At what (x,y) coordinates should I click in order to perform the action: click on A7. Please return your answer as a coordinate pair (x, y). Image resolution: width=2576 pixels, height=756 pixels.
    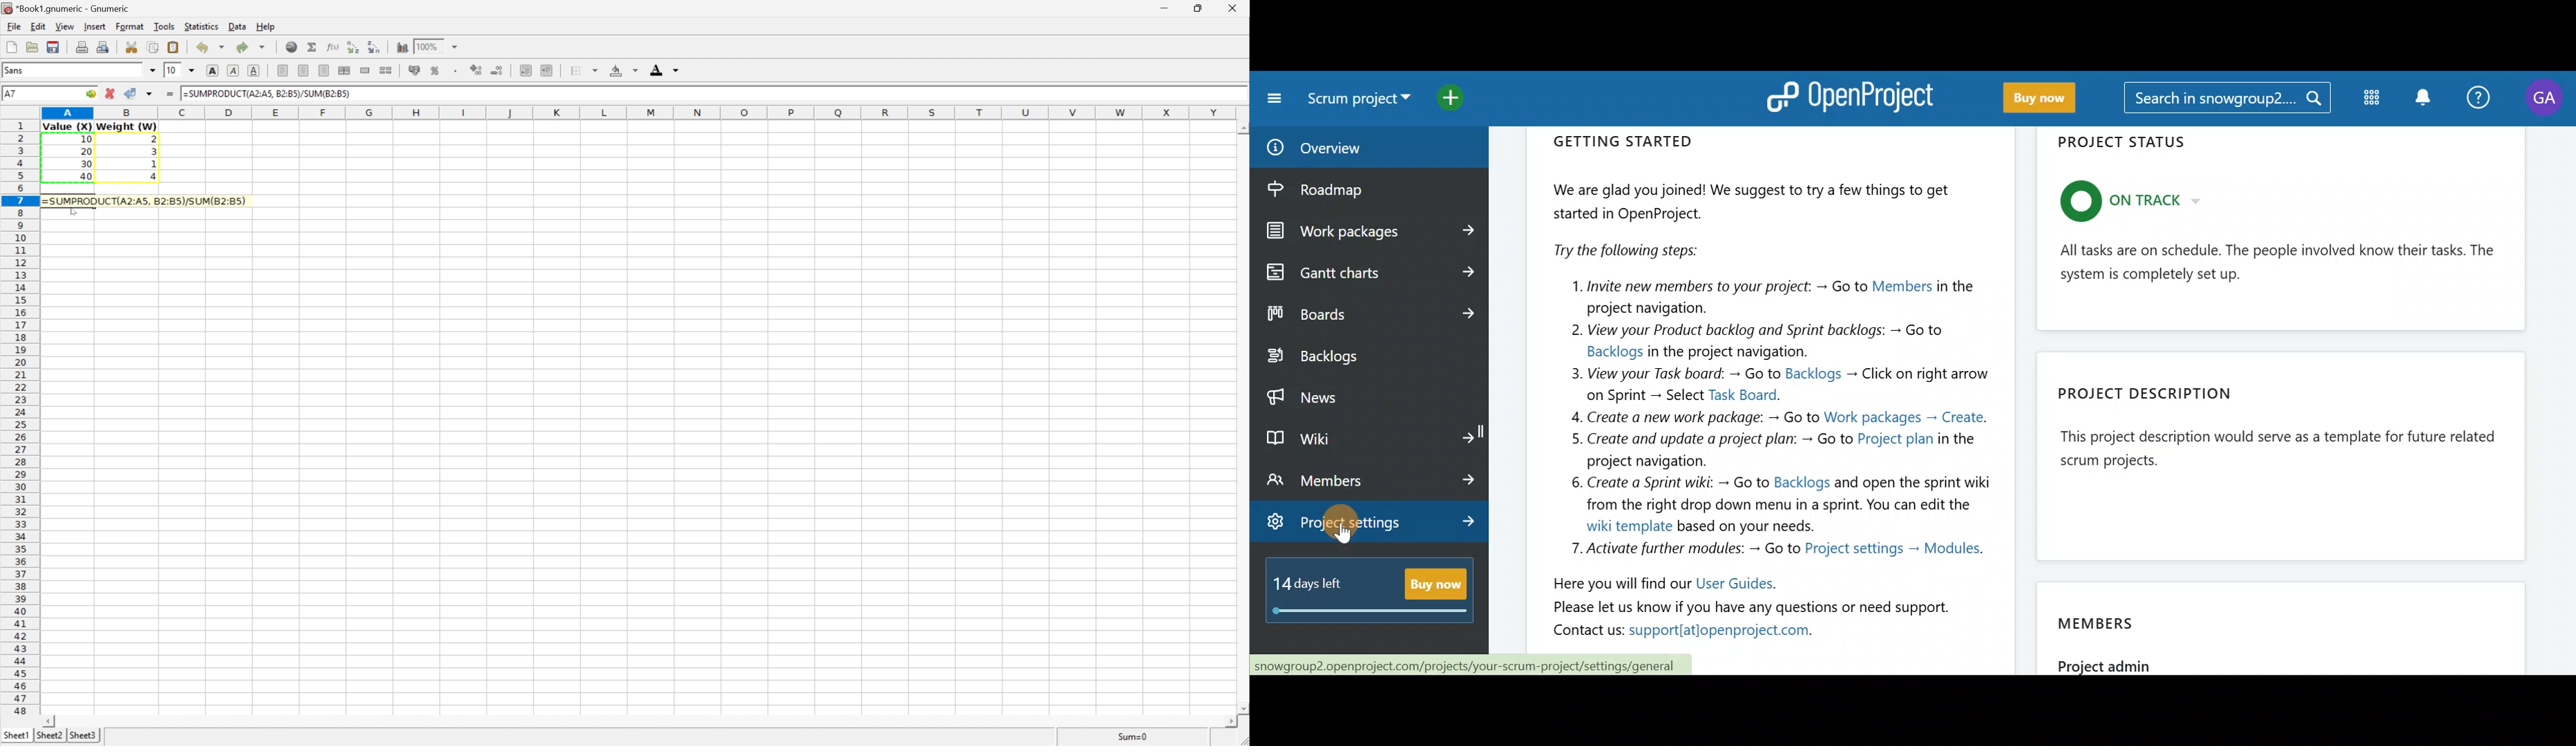
    Looking at the image, I should click on (9, 92).